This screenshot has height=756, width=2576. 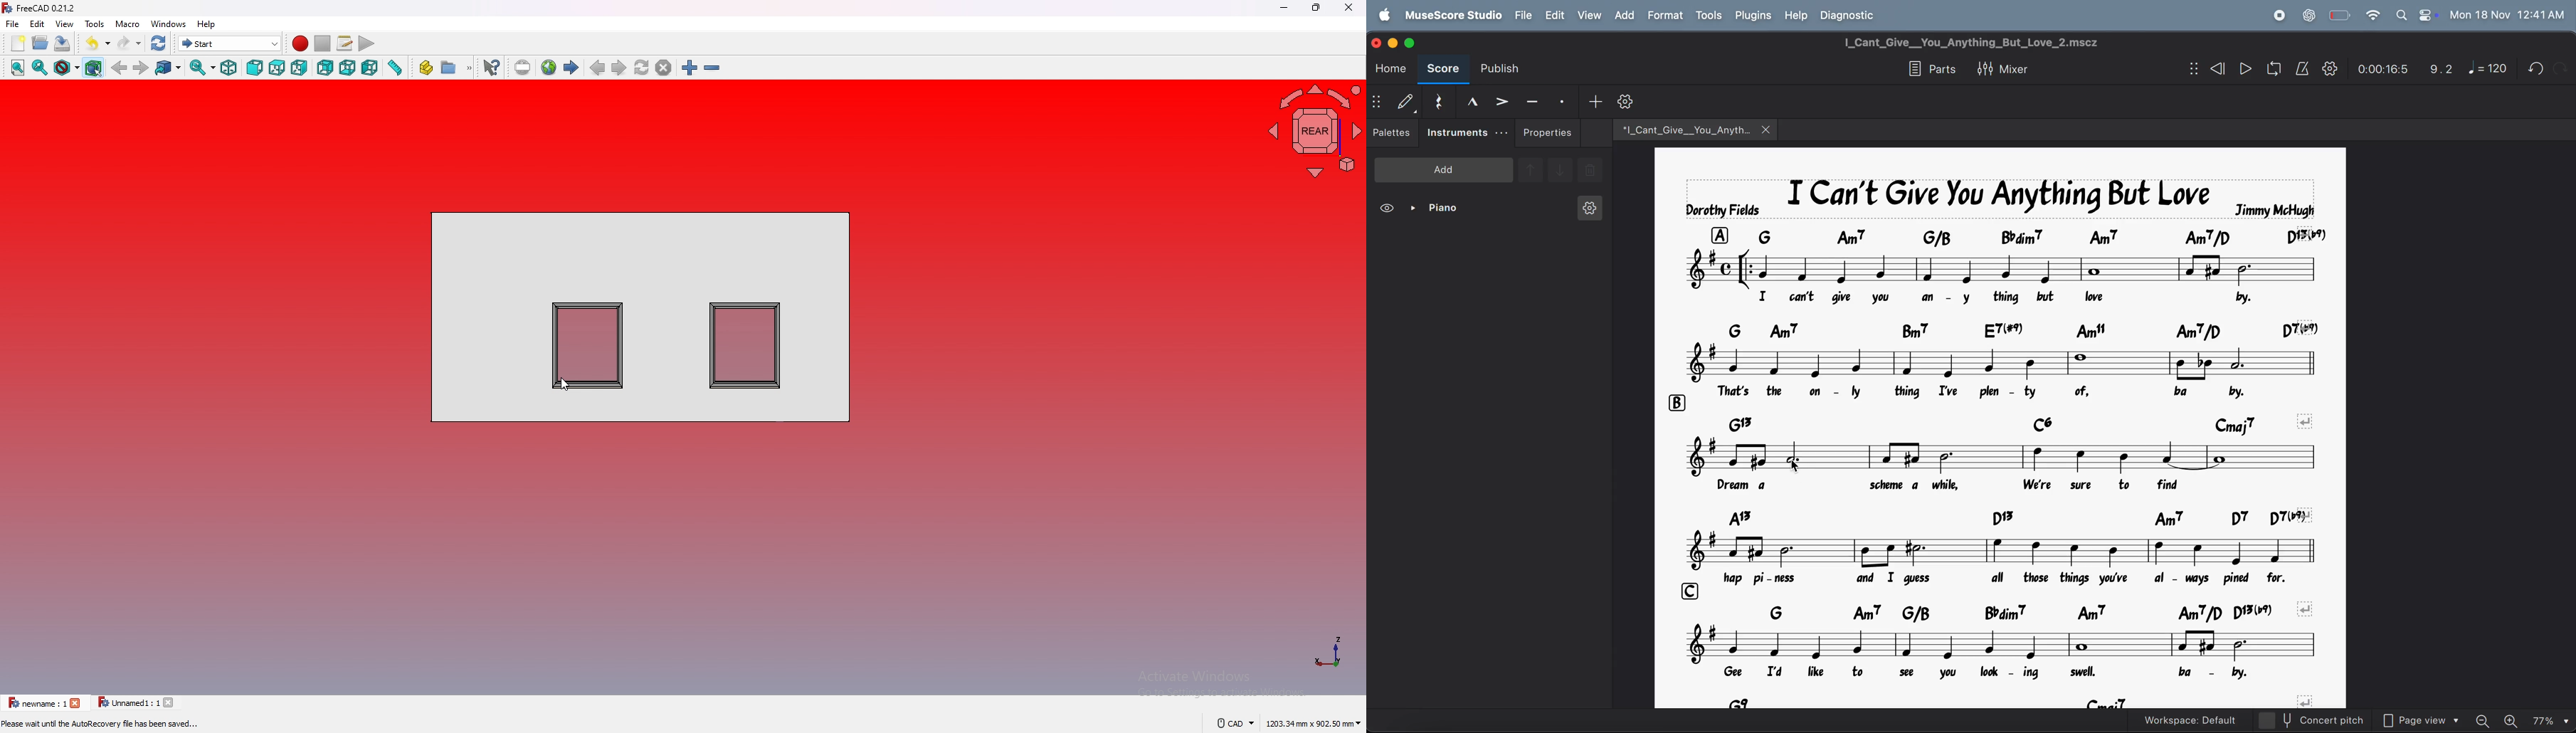 I want to click on tab 1, so click(x=35, y=703).